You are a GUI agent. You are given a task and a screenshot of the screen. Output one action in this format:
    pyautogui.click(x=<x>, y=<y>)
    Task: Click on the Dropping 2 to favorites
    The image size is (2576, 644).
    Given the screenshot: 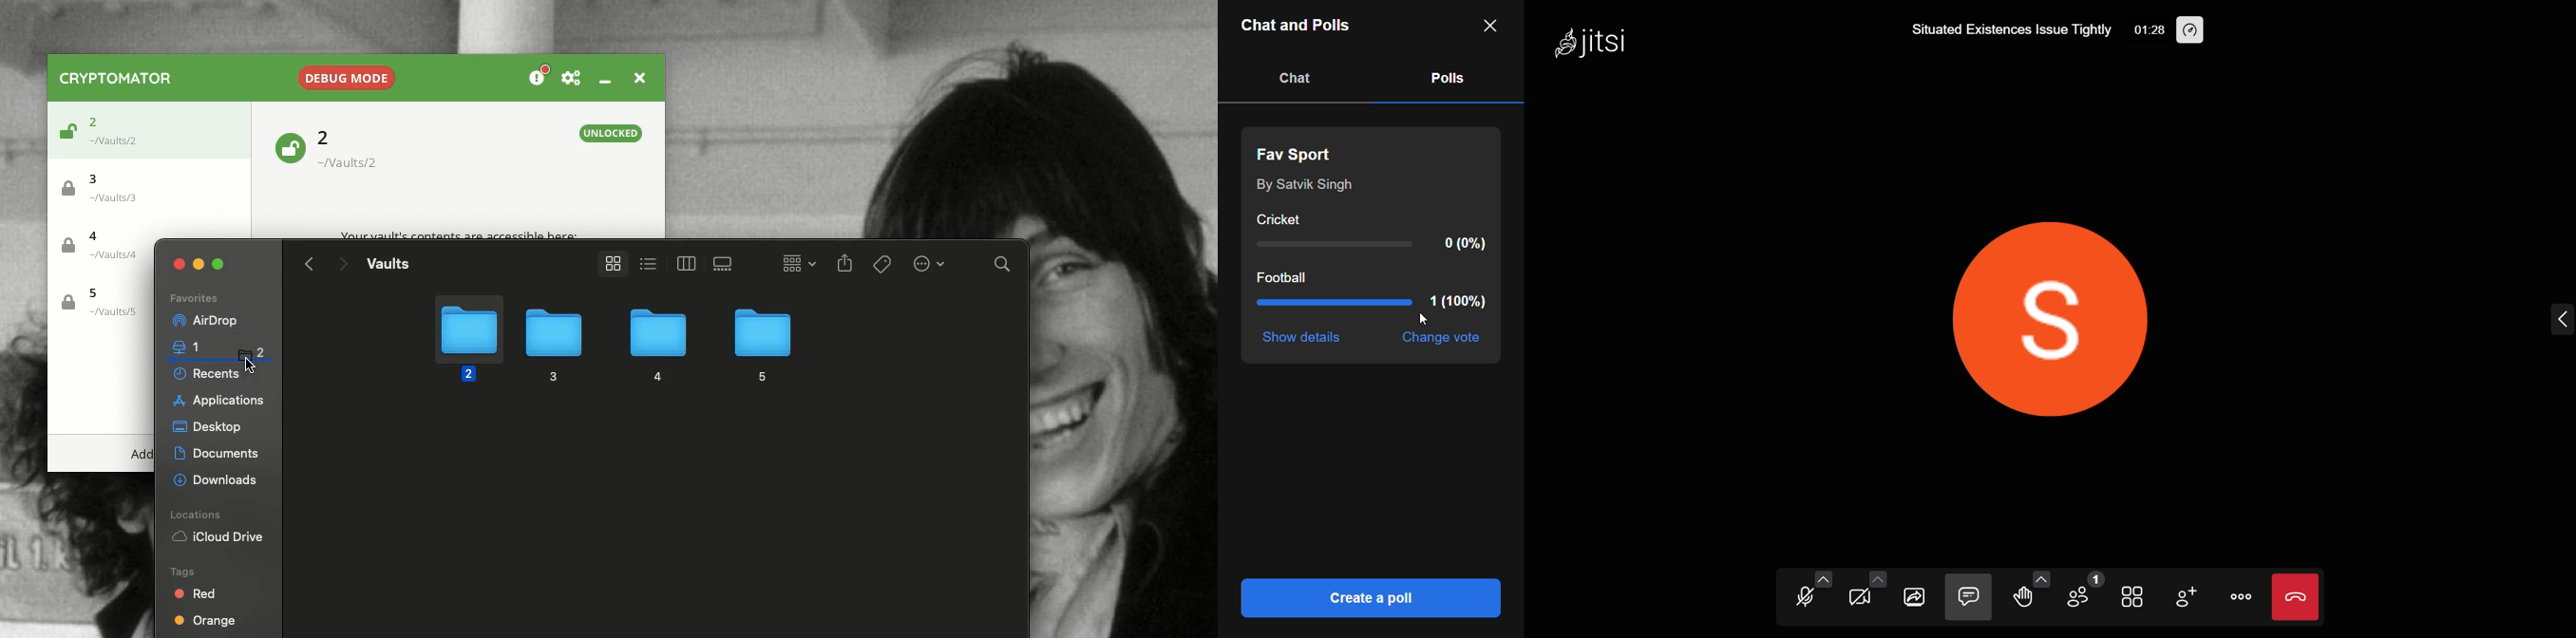 What is the action you would take?
    pyautogui.click(x=237, y=354)
    